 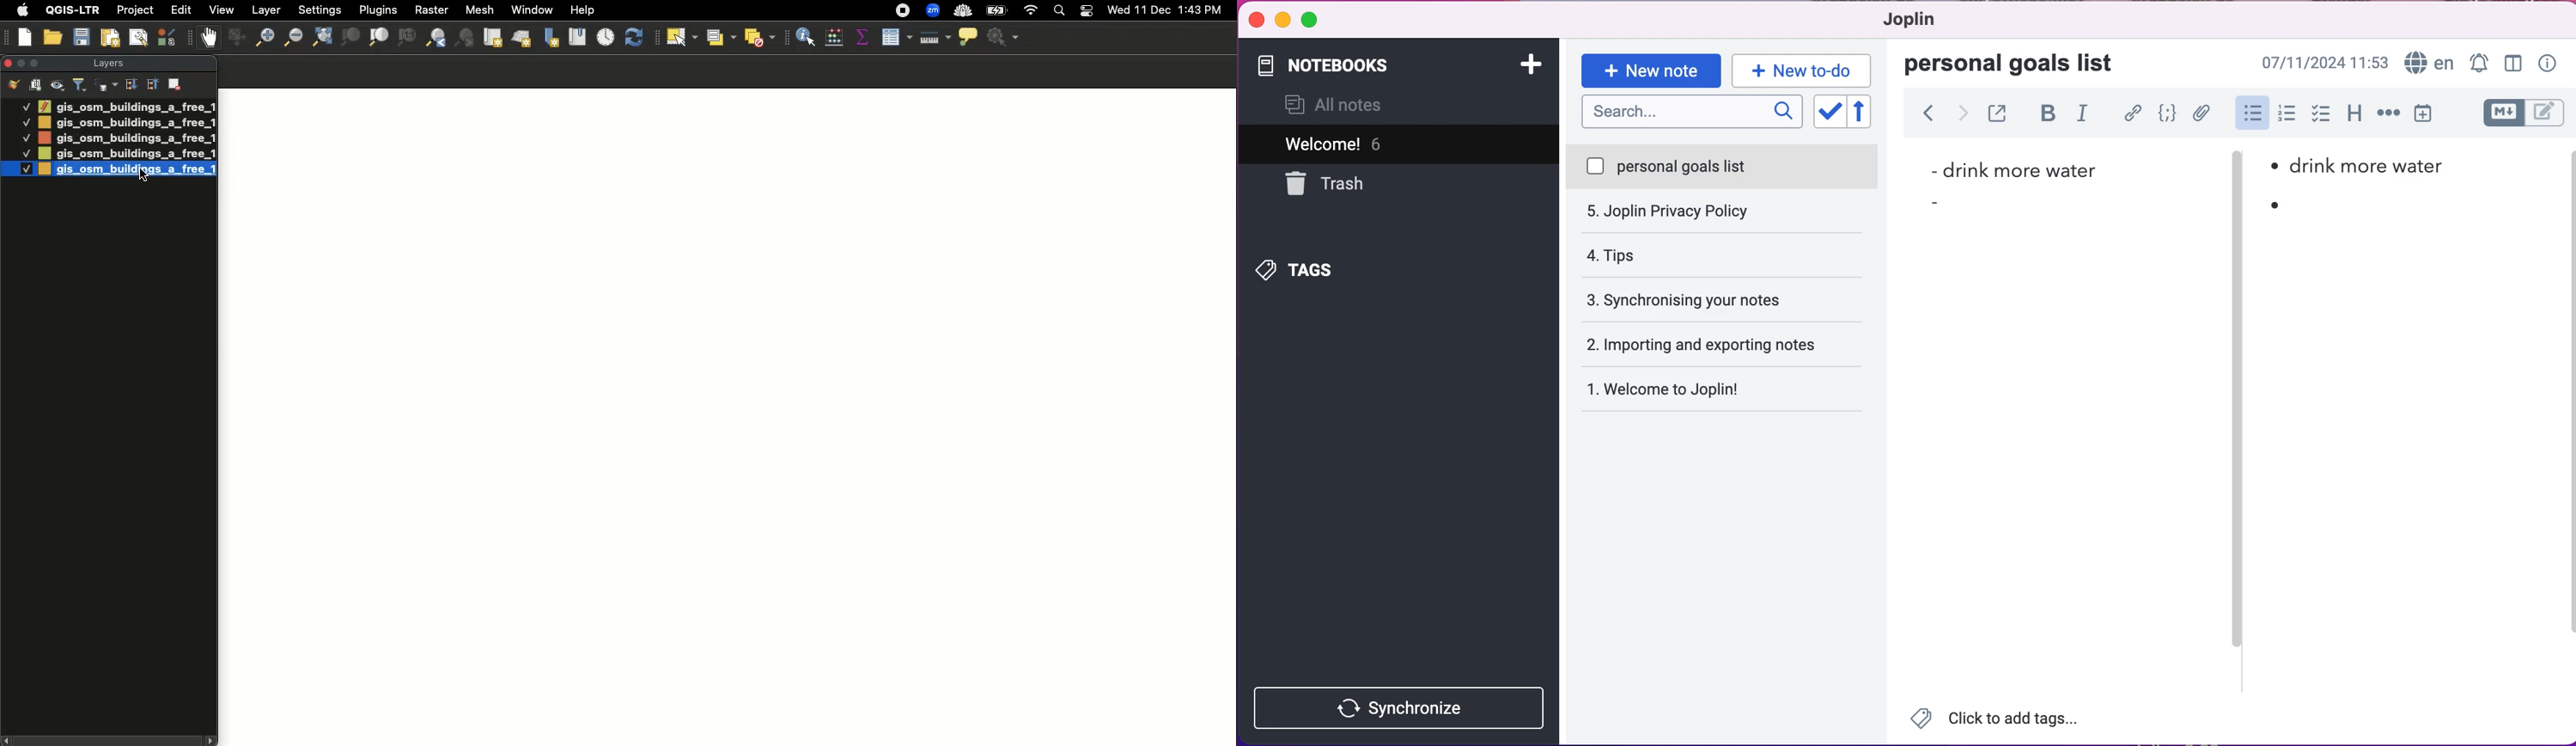 I want to click on Layer, so click(x=267, y=10).